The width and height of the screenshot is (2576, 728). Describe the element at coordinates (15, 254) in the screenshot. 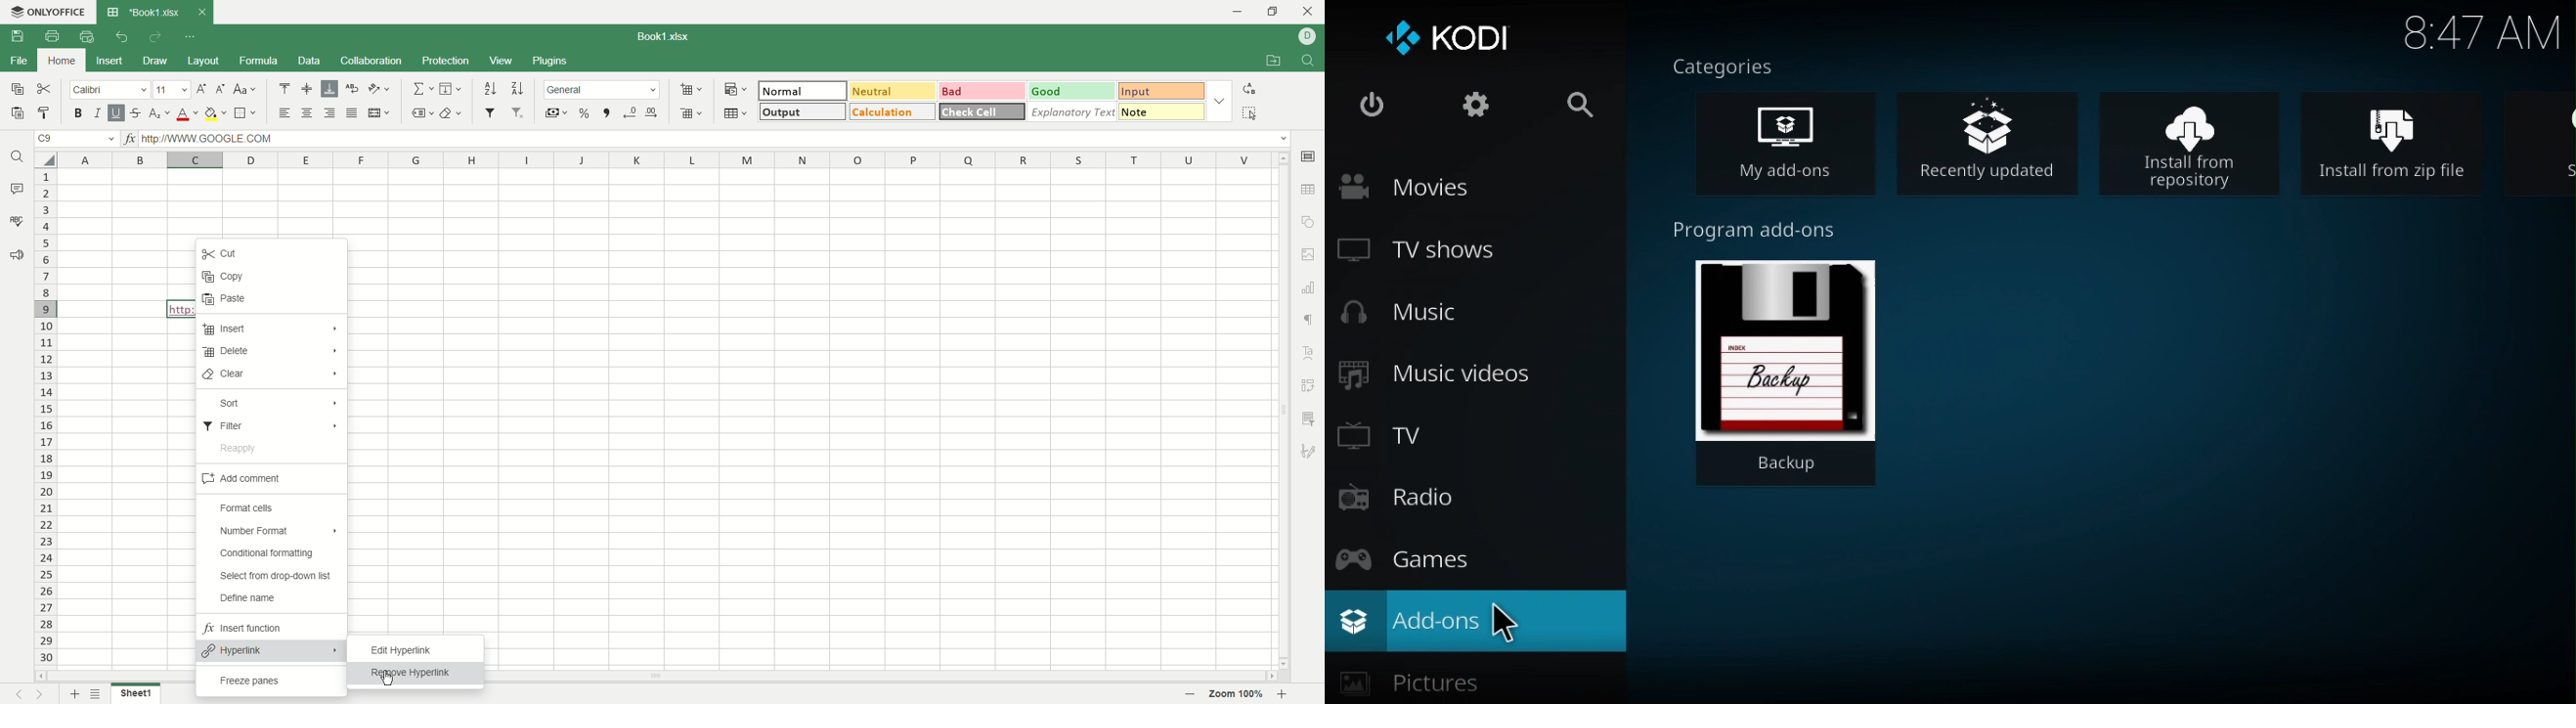

I see `feedback and support` at that location.